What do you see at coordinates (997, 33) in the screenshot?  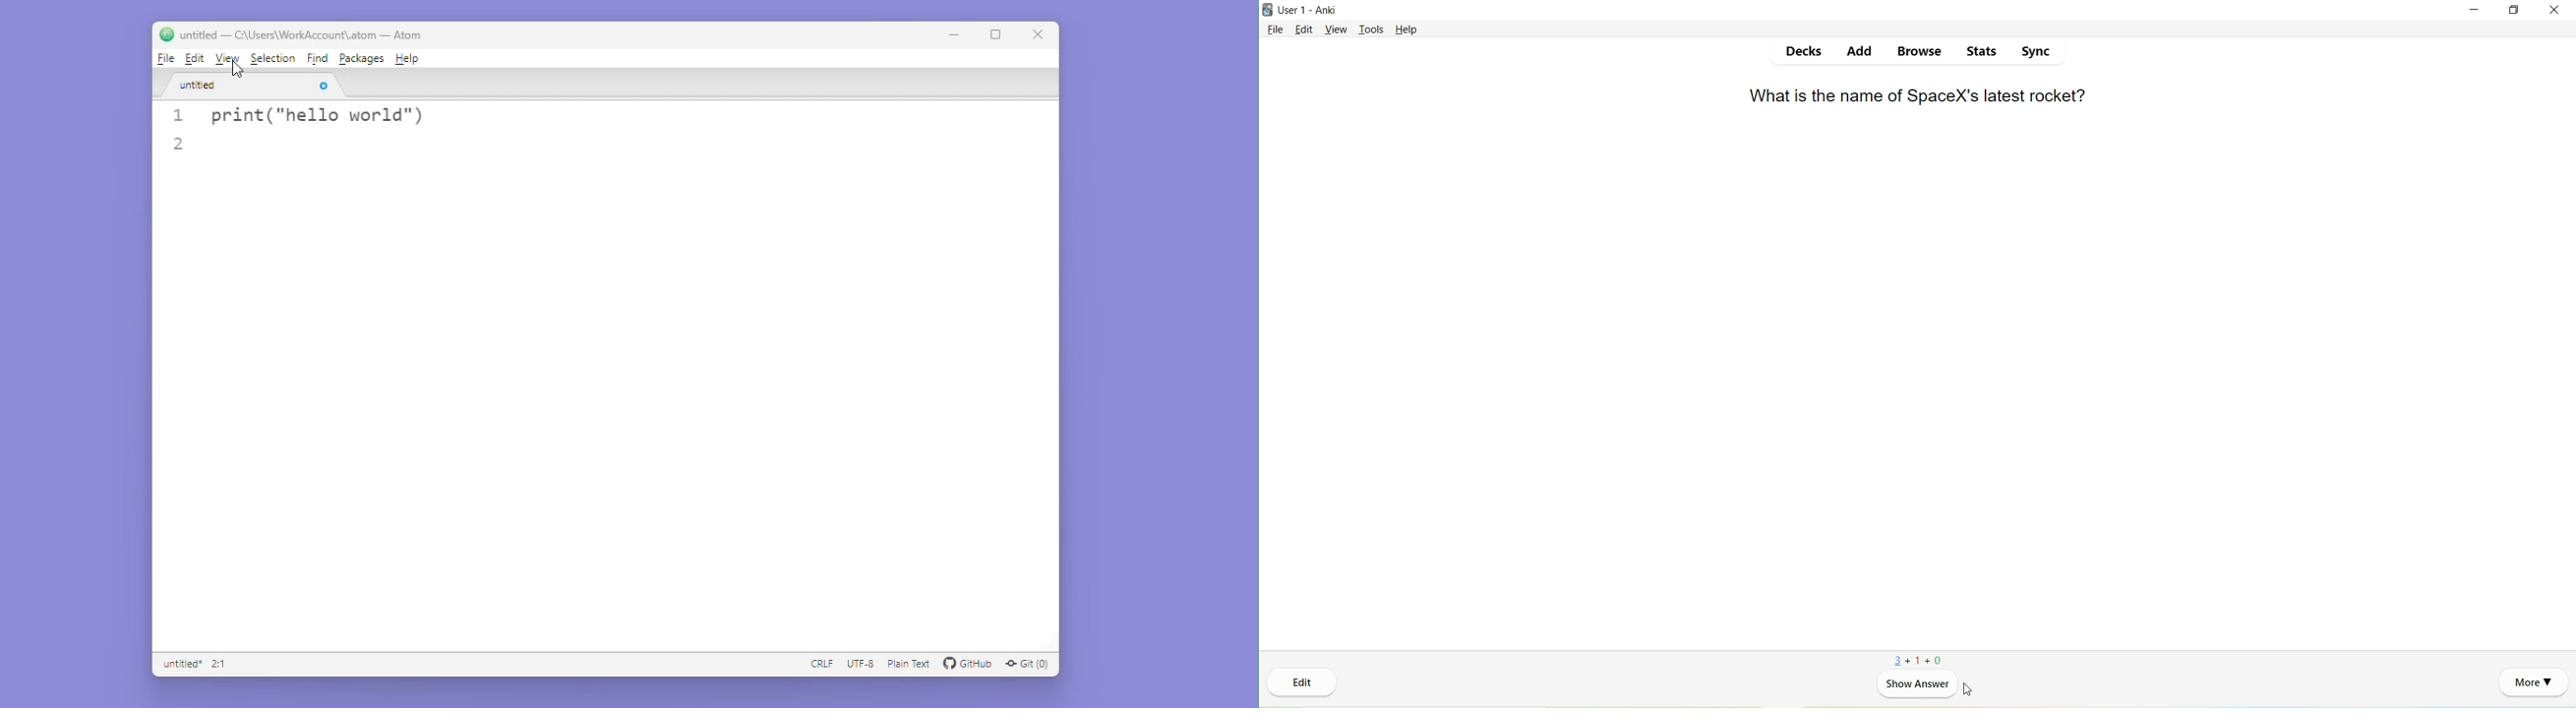 I see `Maximize` at bounding box center [997, 33].